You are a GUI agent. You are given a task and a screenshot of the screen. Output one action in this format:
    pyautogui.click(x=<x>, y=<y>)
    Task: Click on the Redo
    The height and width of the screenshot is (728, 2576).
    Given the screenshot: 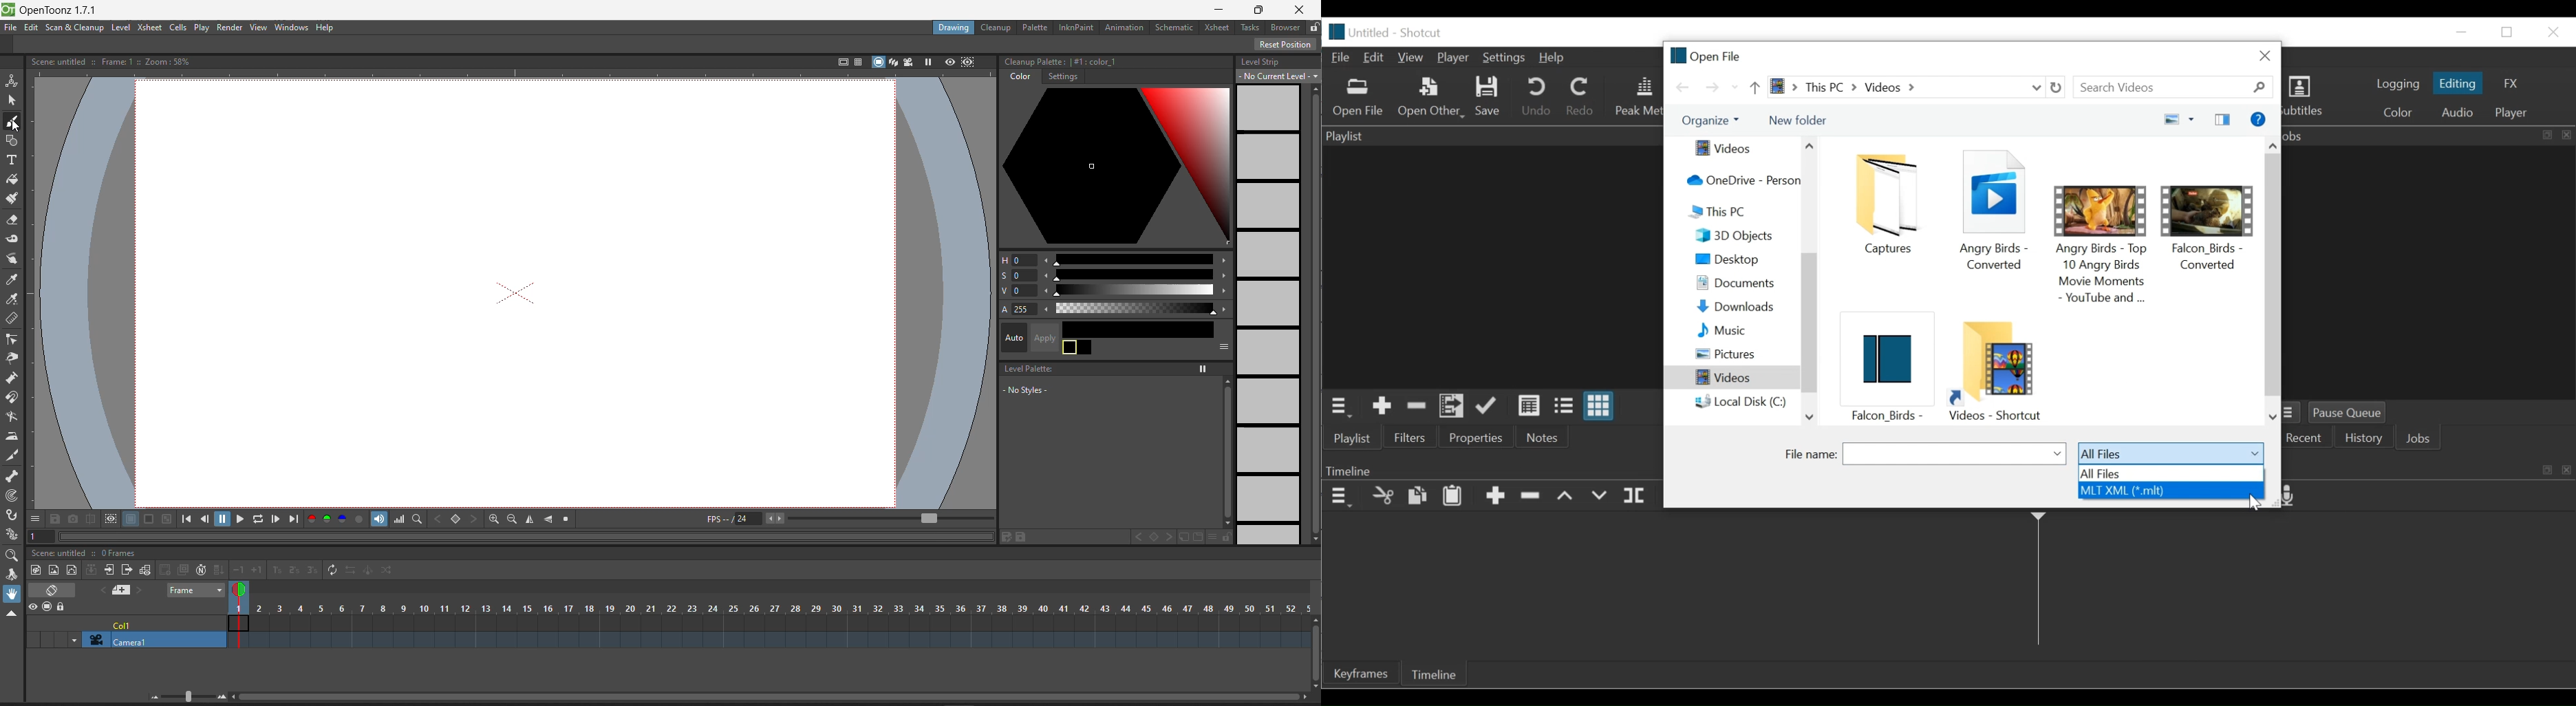 What is the action you would take?
    pyautogui.click(x=1582, y=96)
    